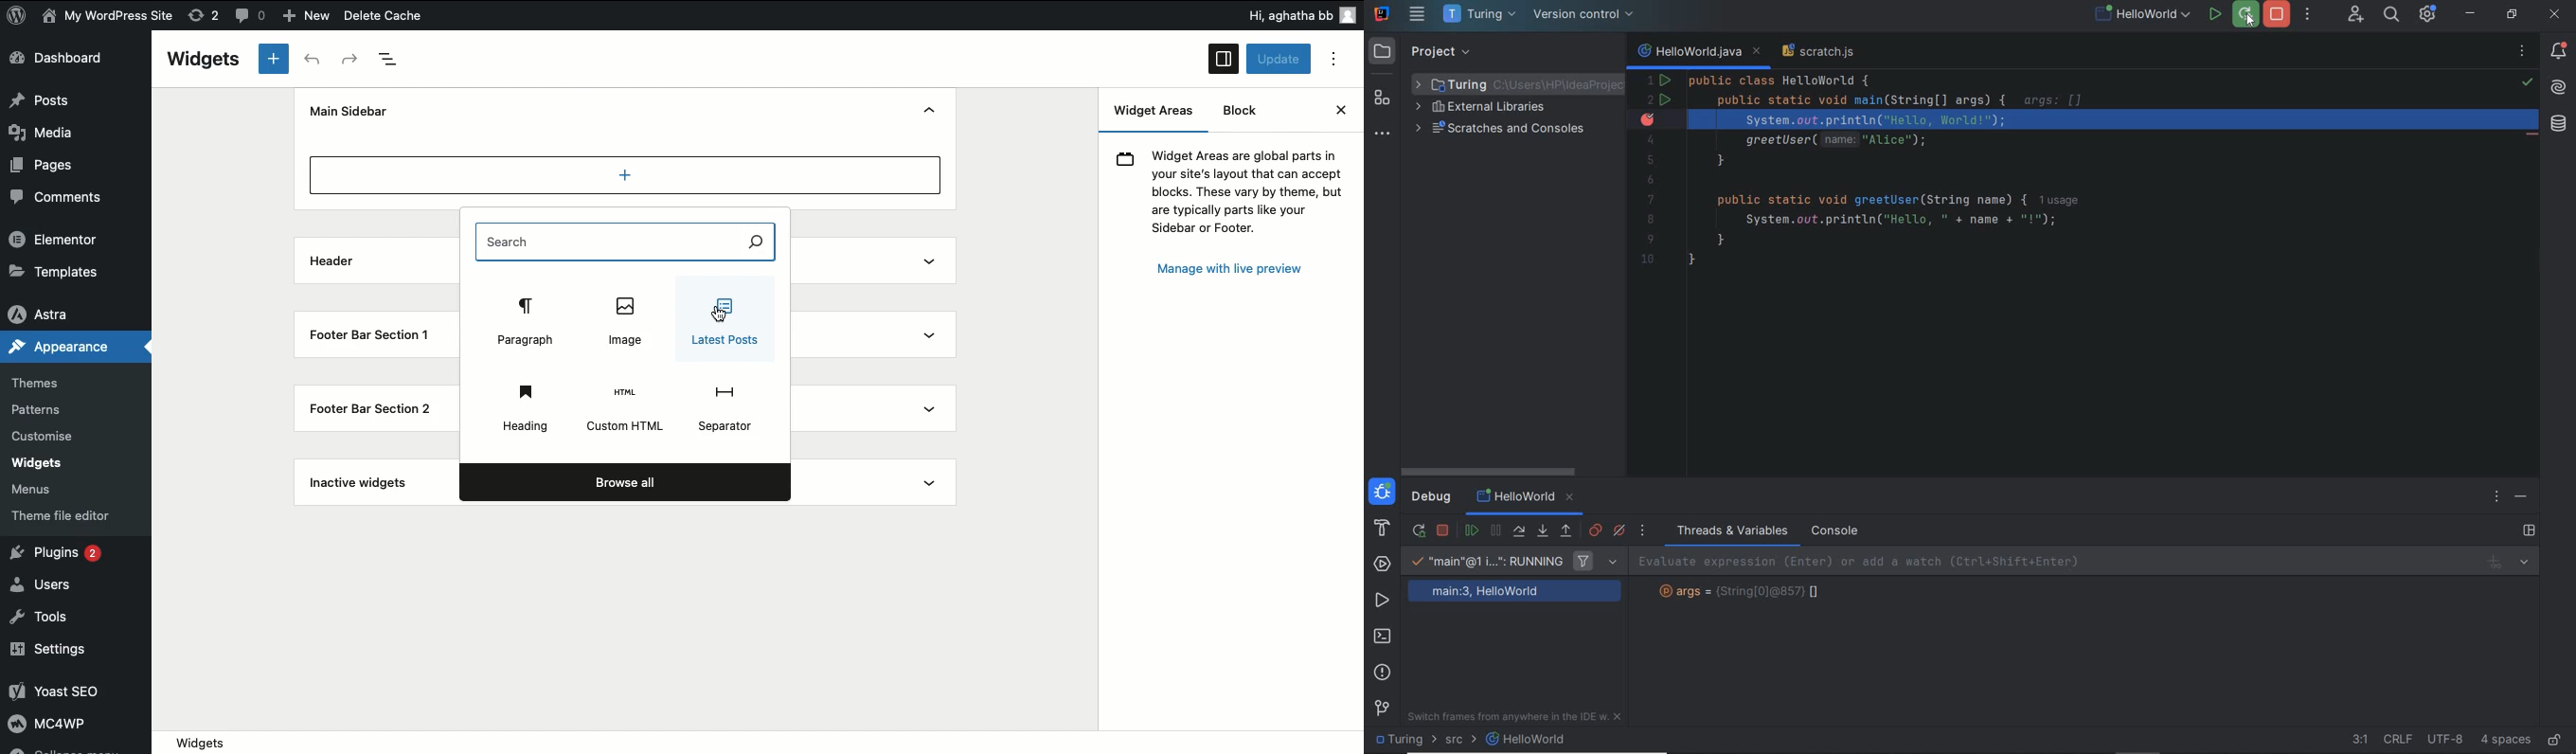 The width and height of the screenshot is (2576, 756). What do you see at coordinates (929, 110) in the screenshot?
I see `Hide` at bounding box center [929, 110].